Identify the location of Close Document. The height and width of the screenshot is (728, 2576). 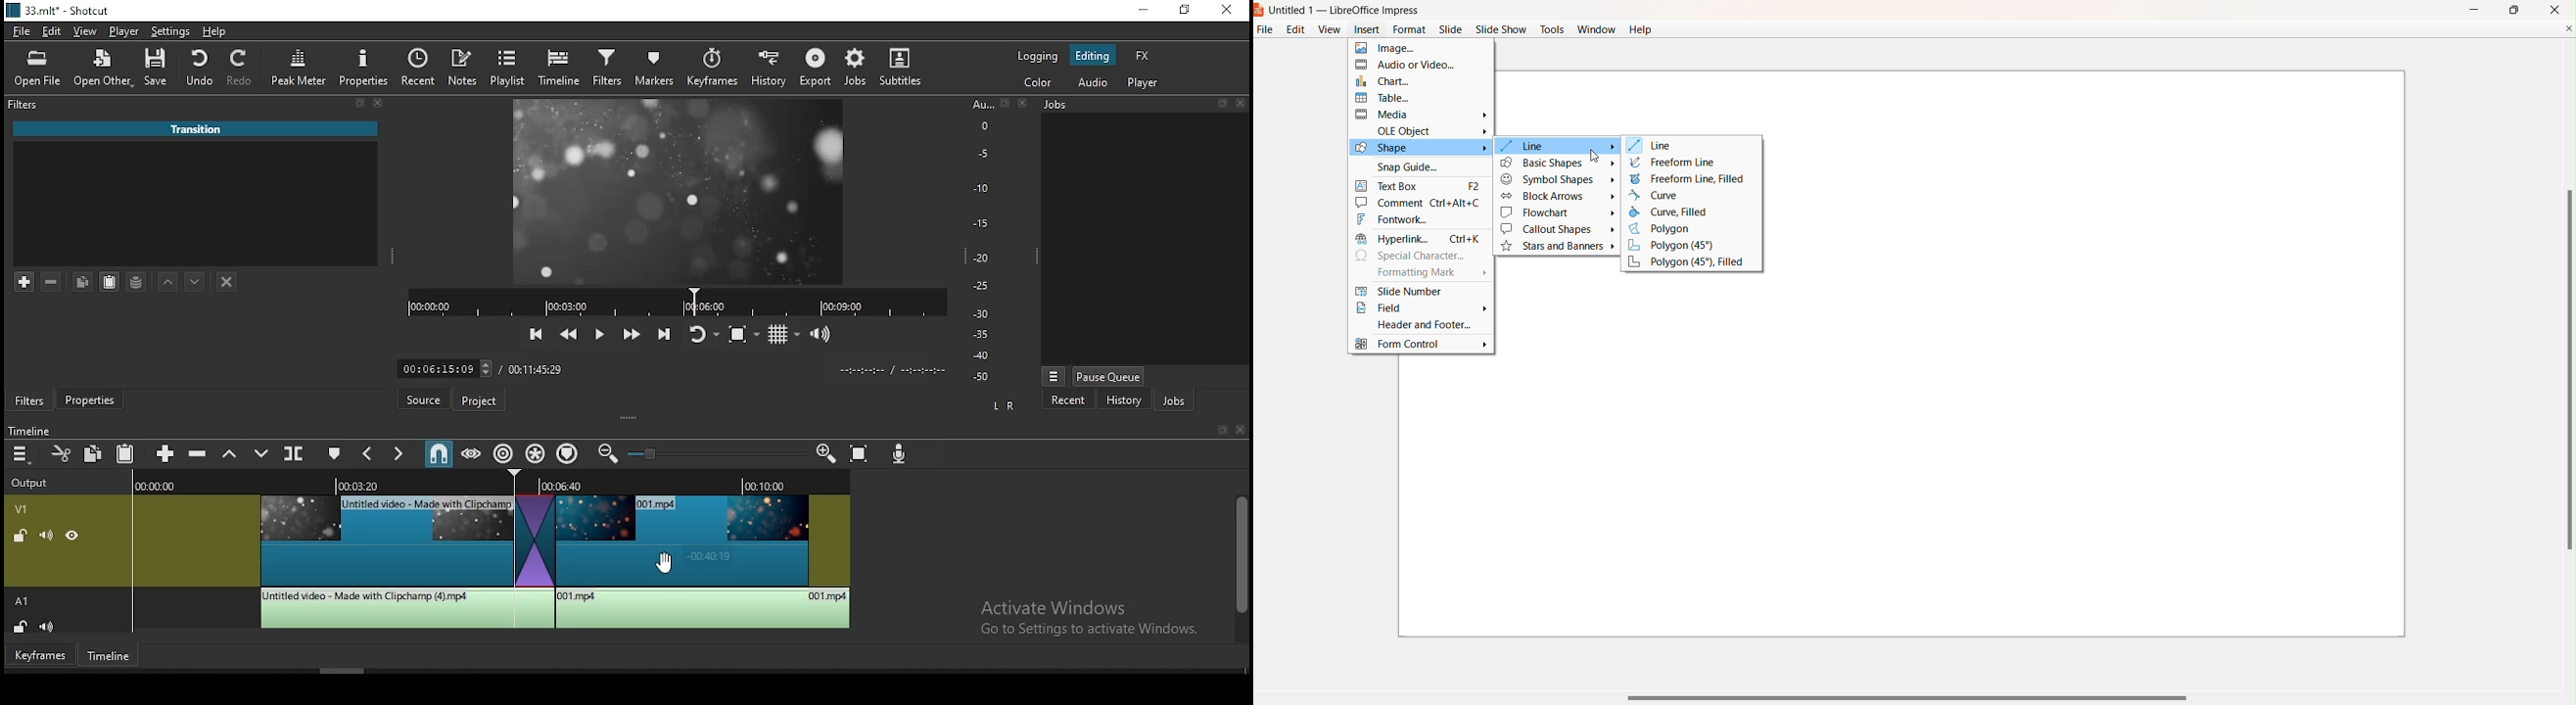
(2568, 28).